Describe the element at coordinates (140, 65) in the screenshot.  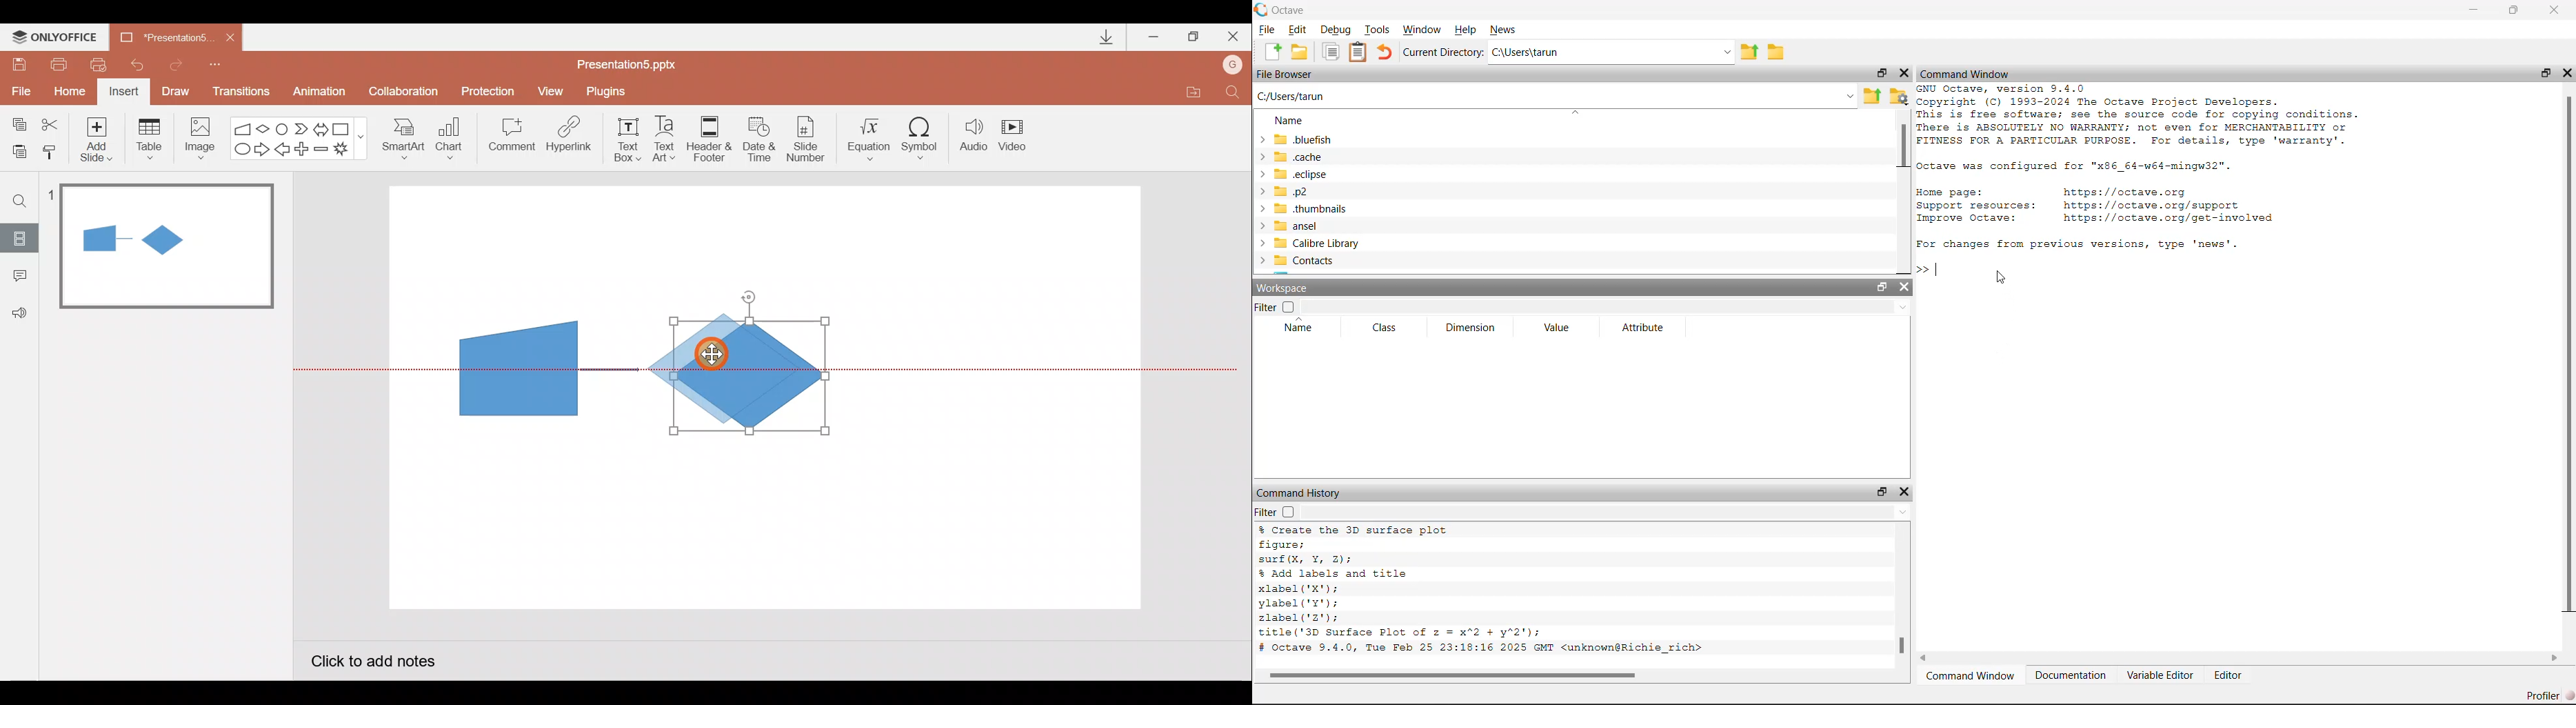
I see `Undo` at that location.